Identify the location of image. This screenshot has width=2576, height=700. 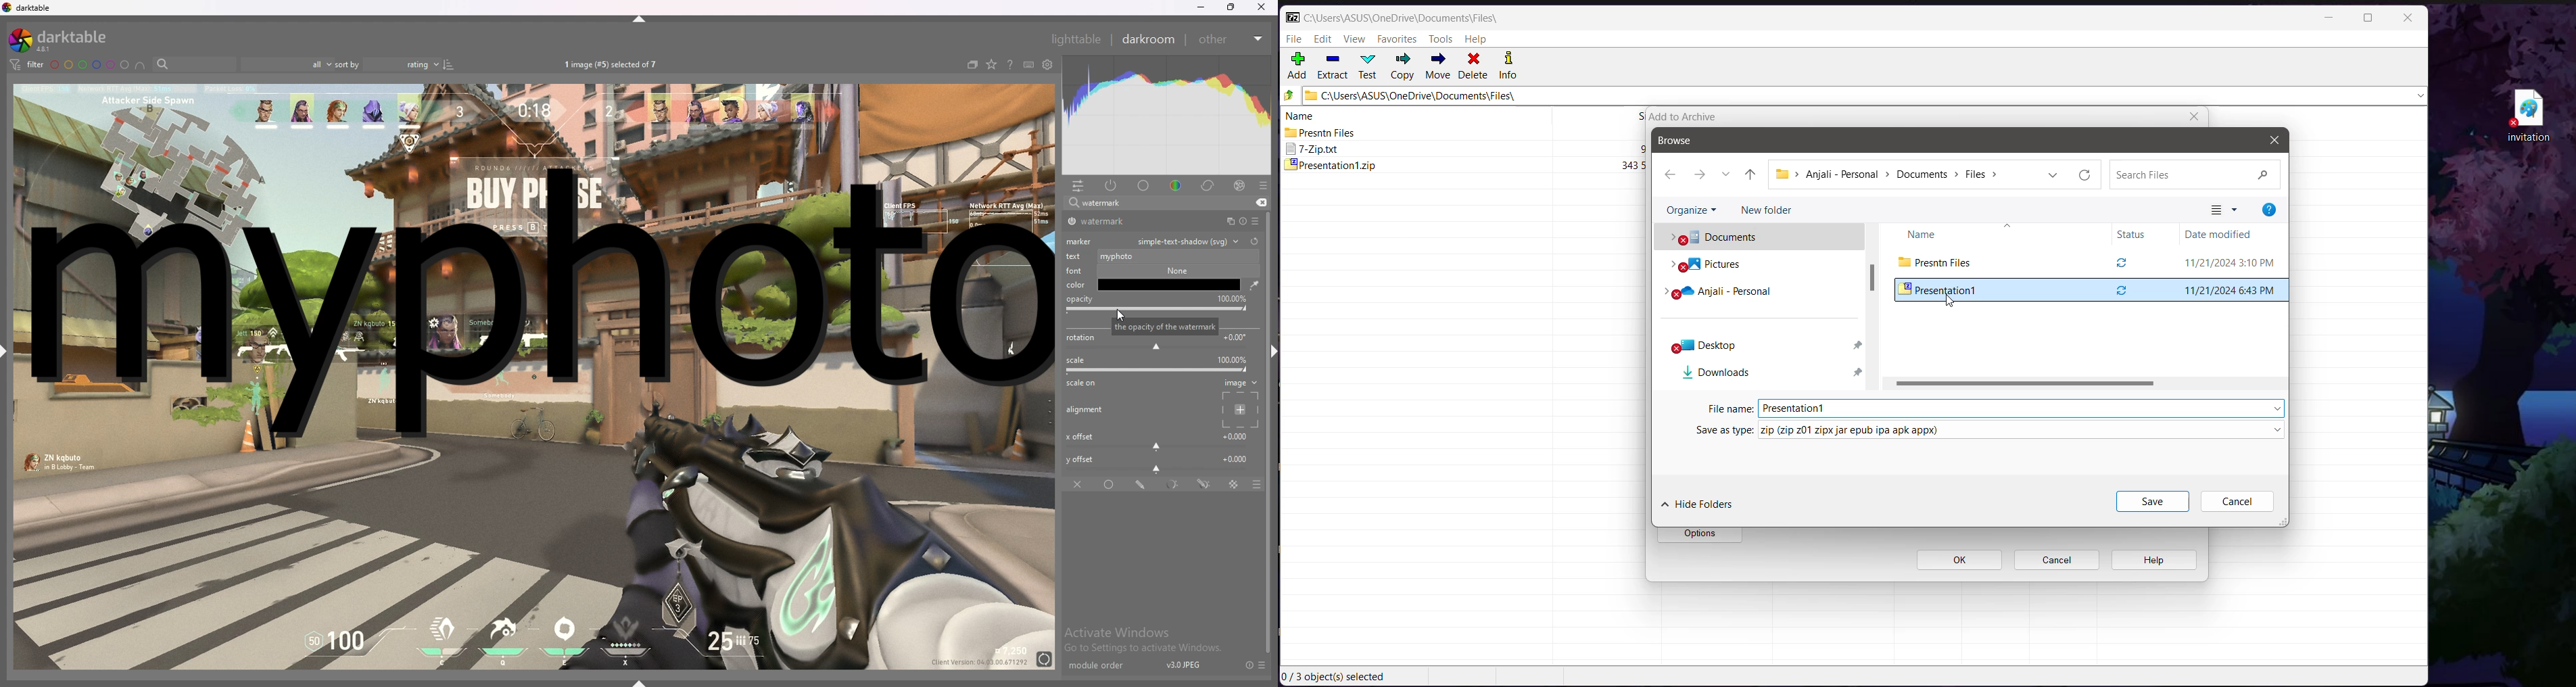
(1238, 403).